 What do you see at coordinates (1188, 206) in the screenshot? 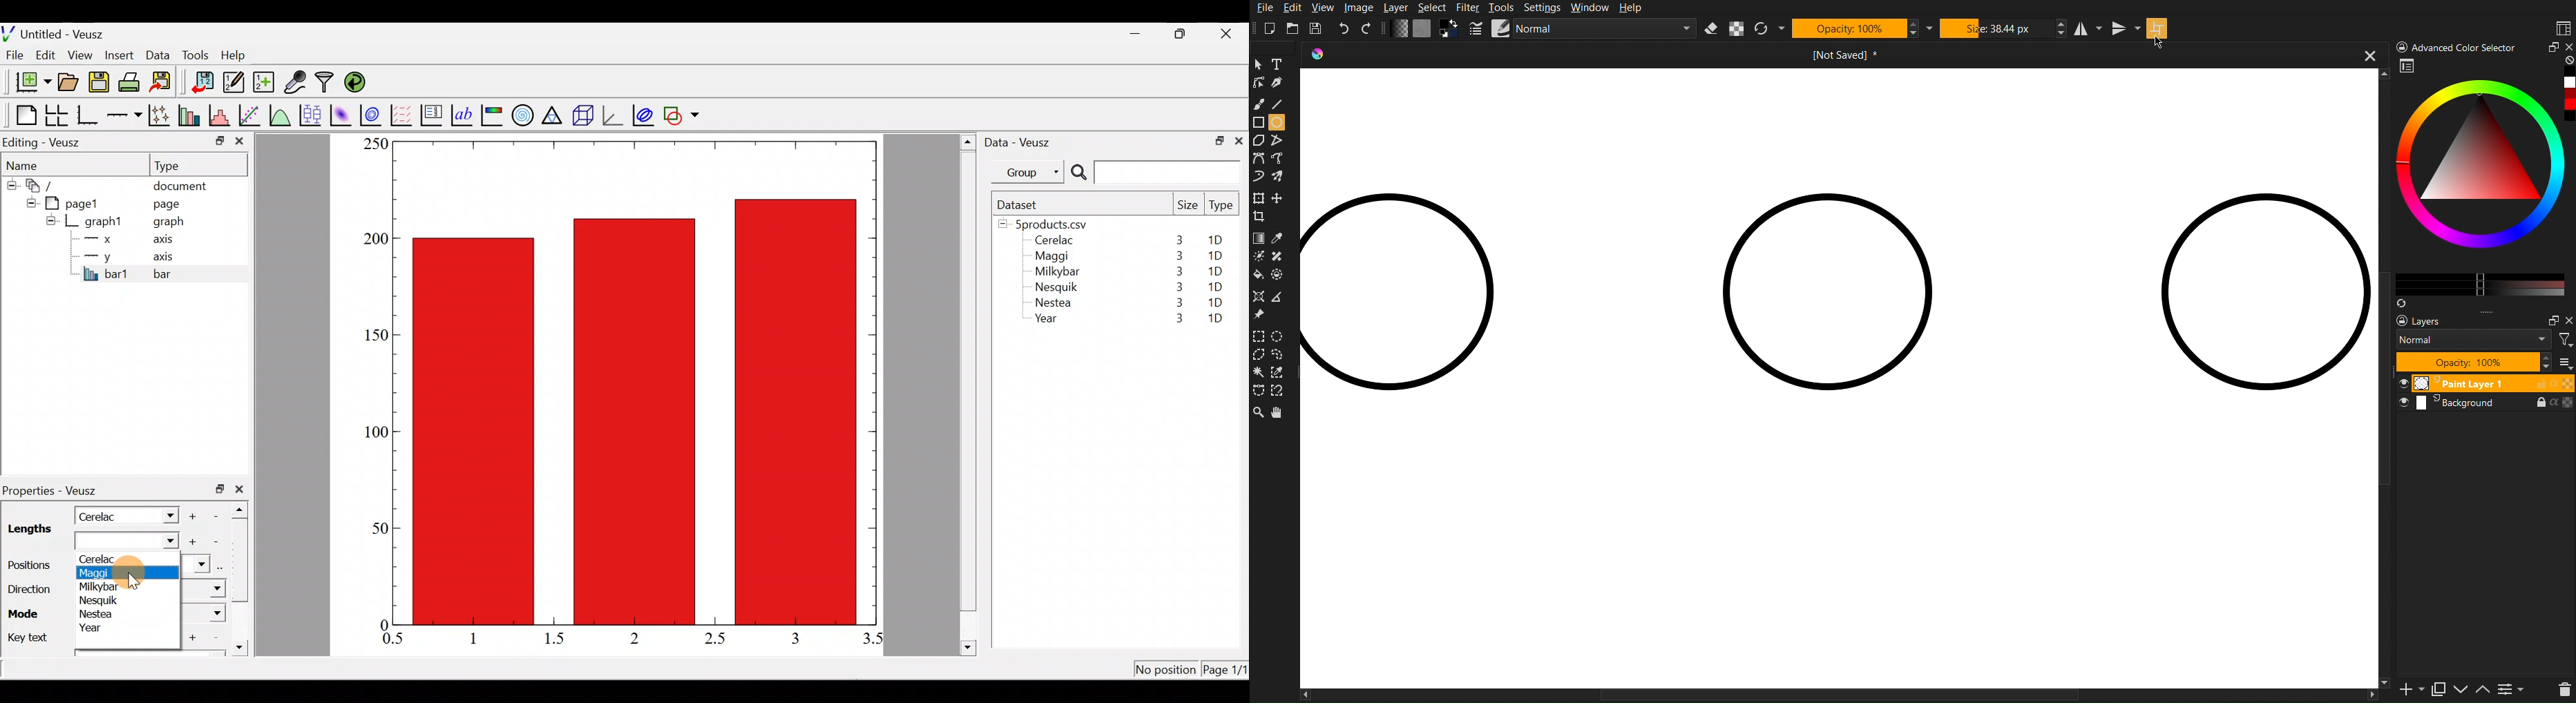
I see `Size` at bounding box center [1188, 206].